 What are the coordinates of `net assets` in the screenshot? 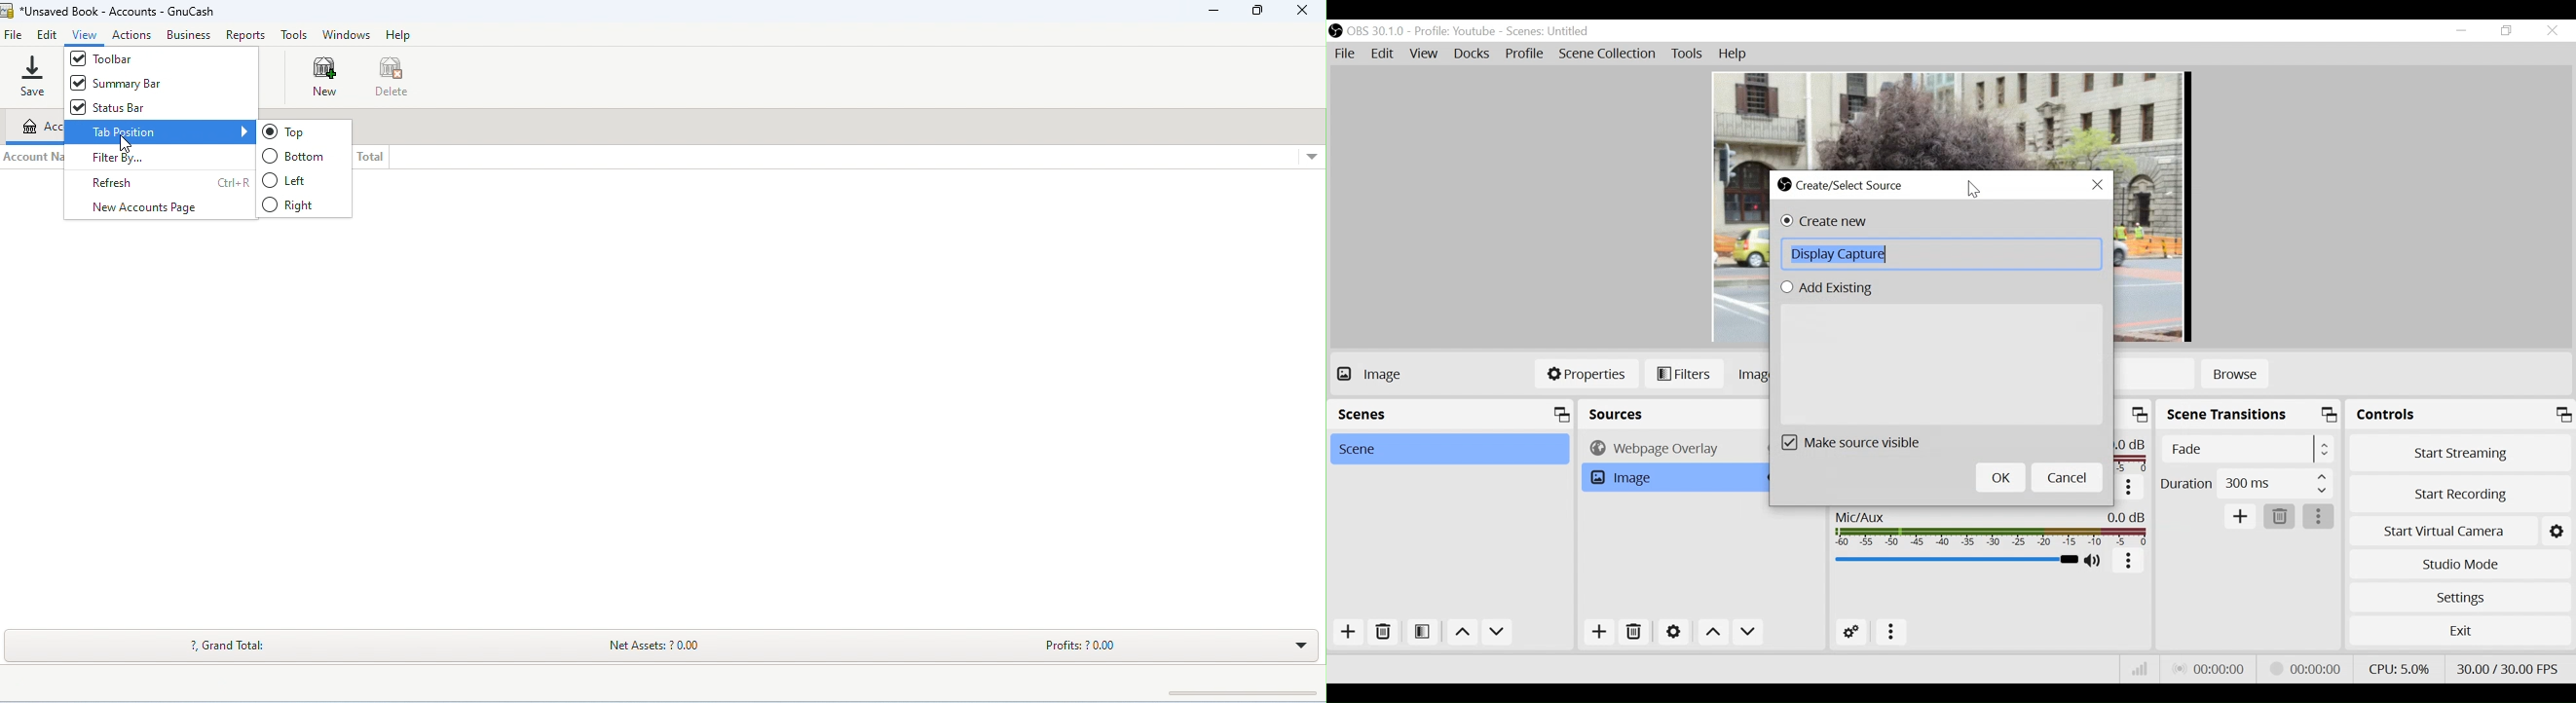 It's located at (671, 645).